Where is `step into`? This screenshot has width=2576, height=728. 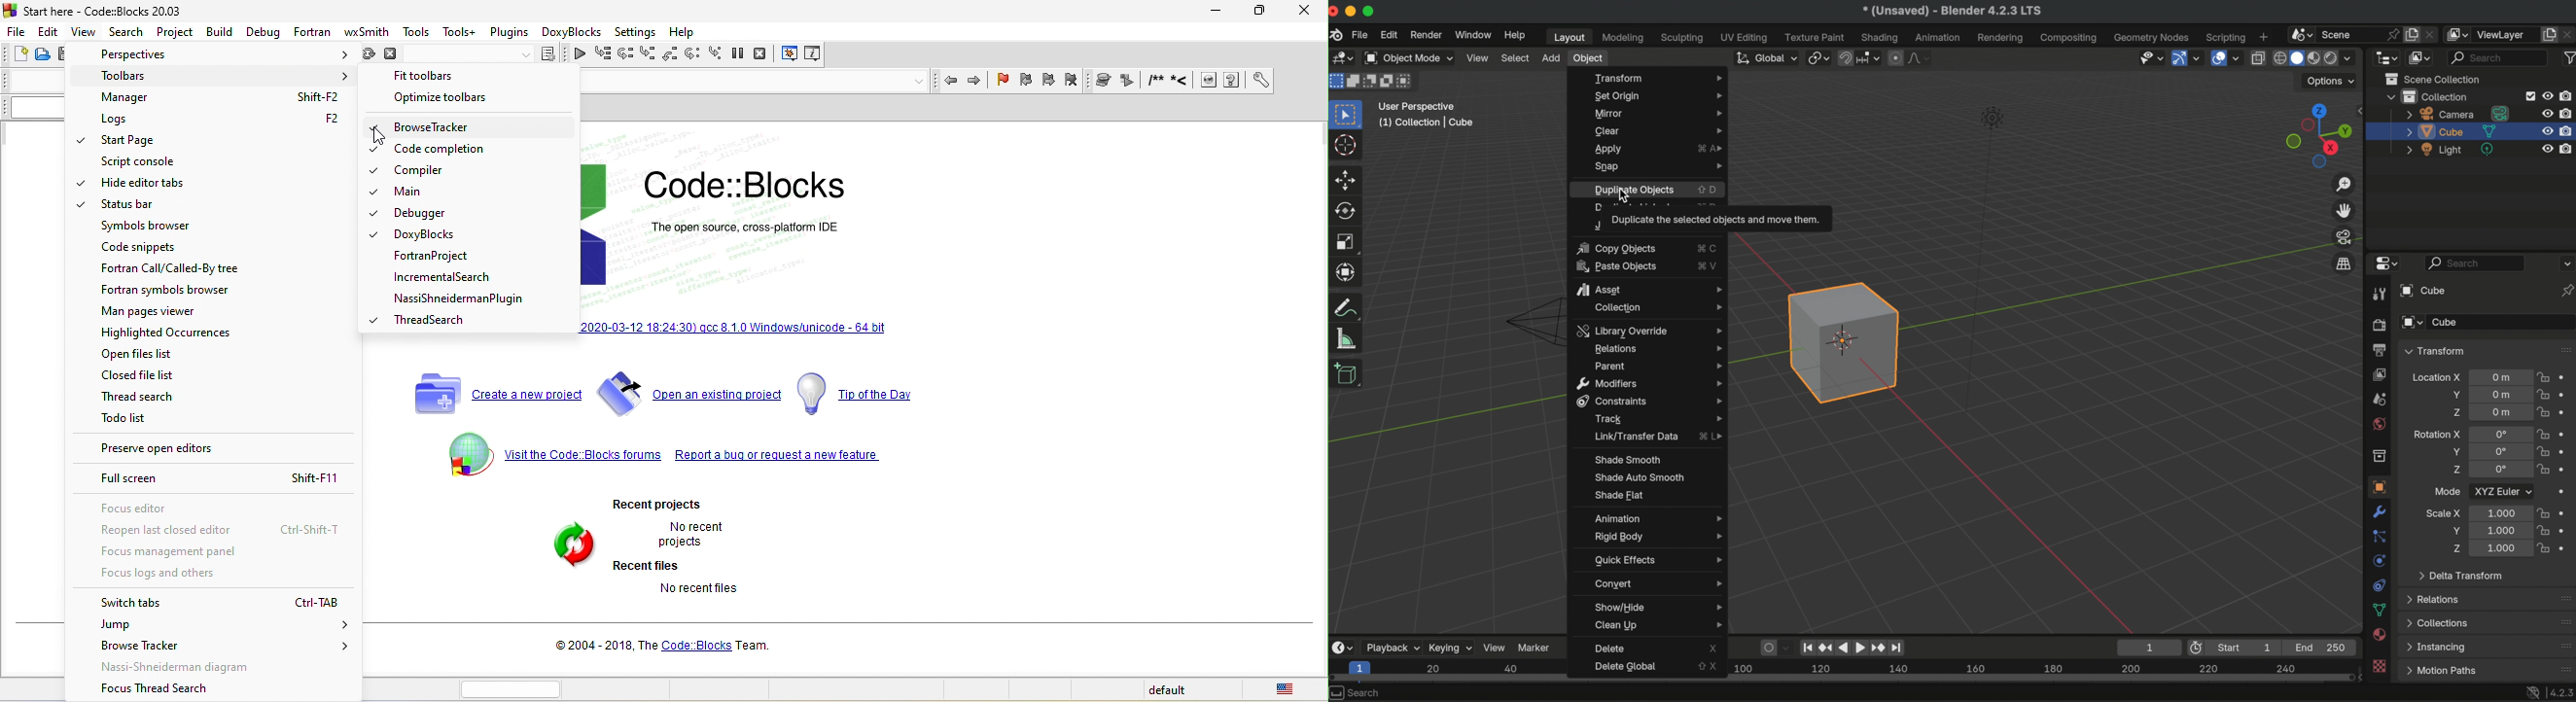 step into is located at coordinates (650, 54).